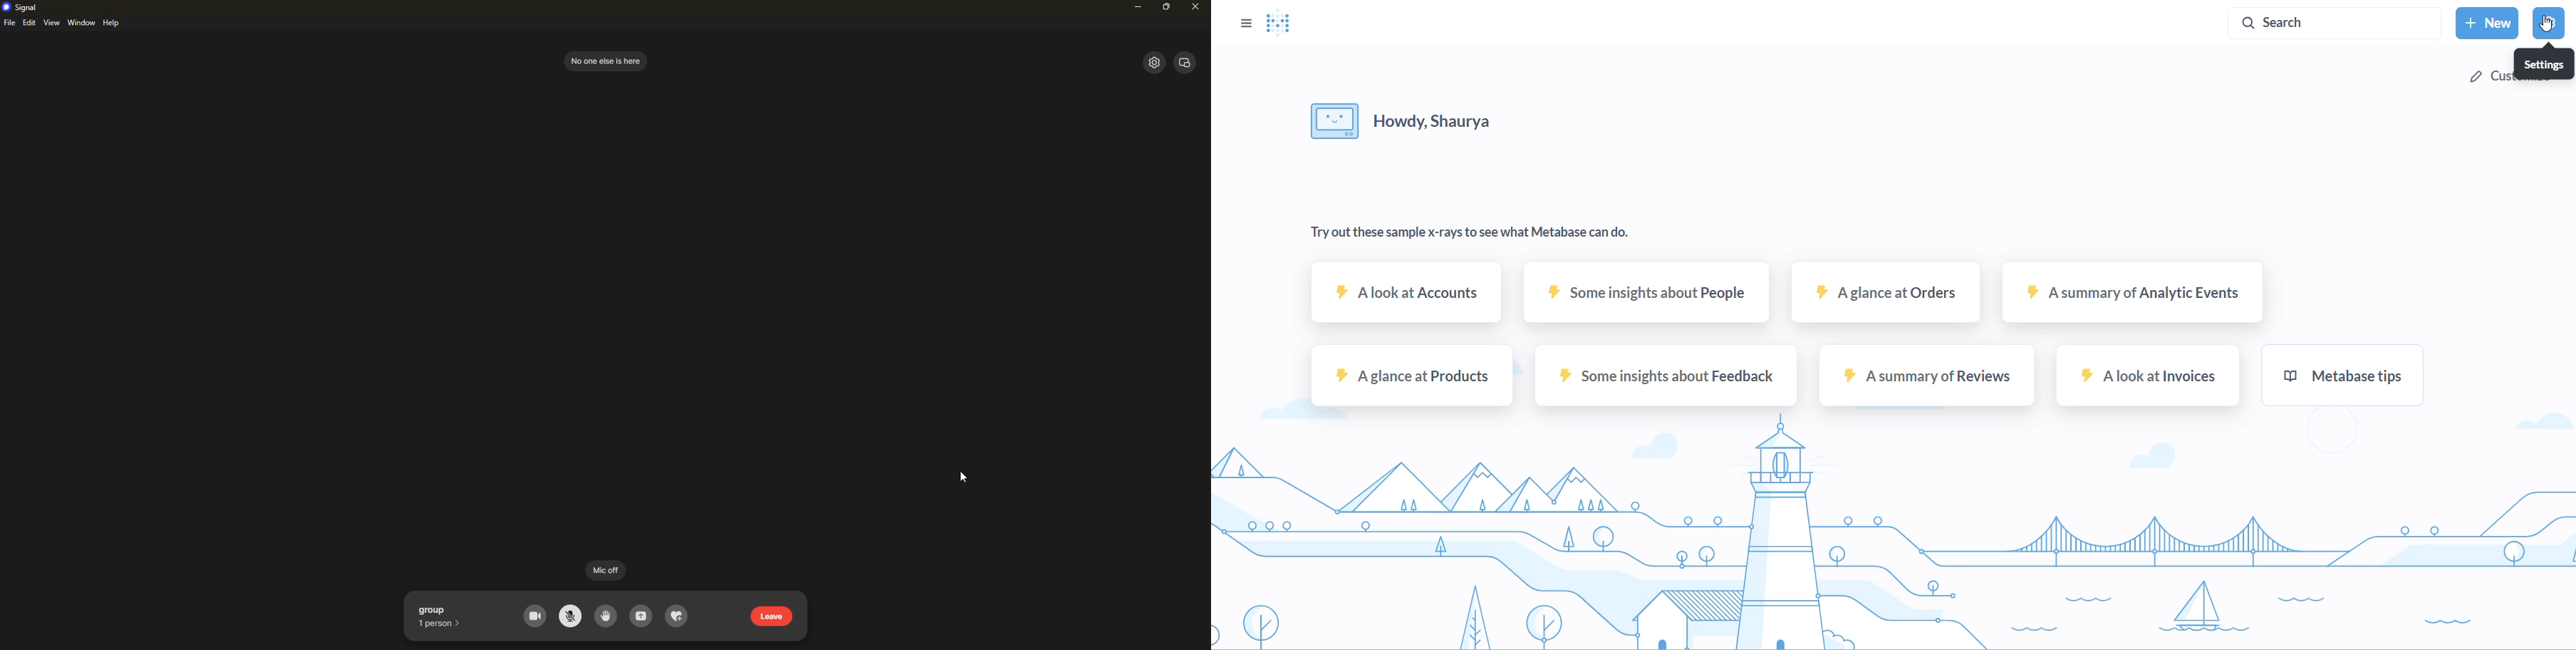 The image size is (2576, 672). I want to click on mute mic, so click(571, 616).